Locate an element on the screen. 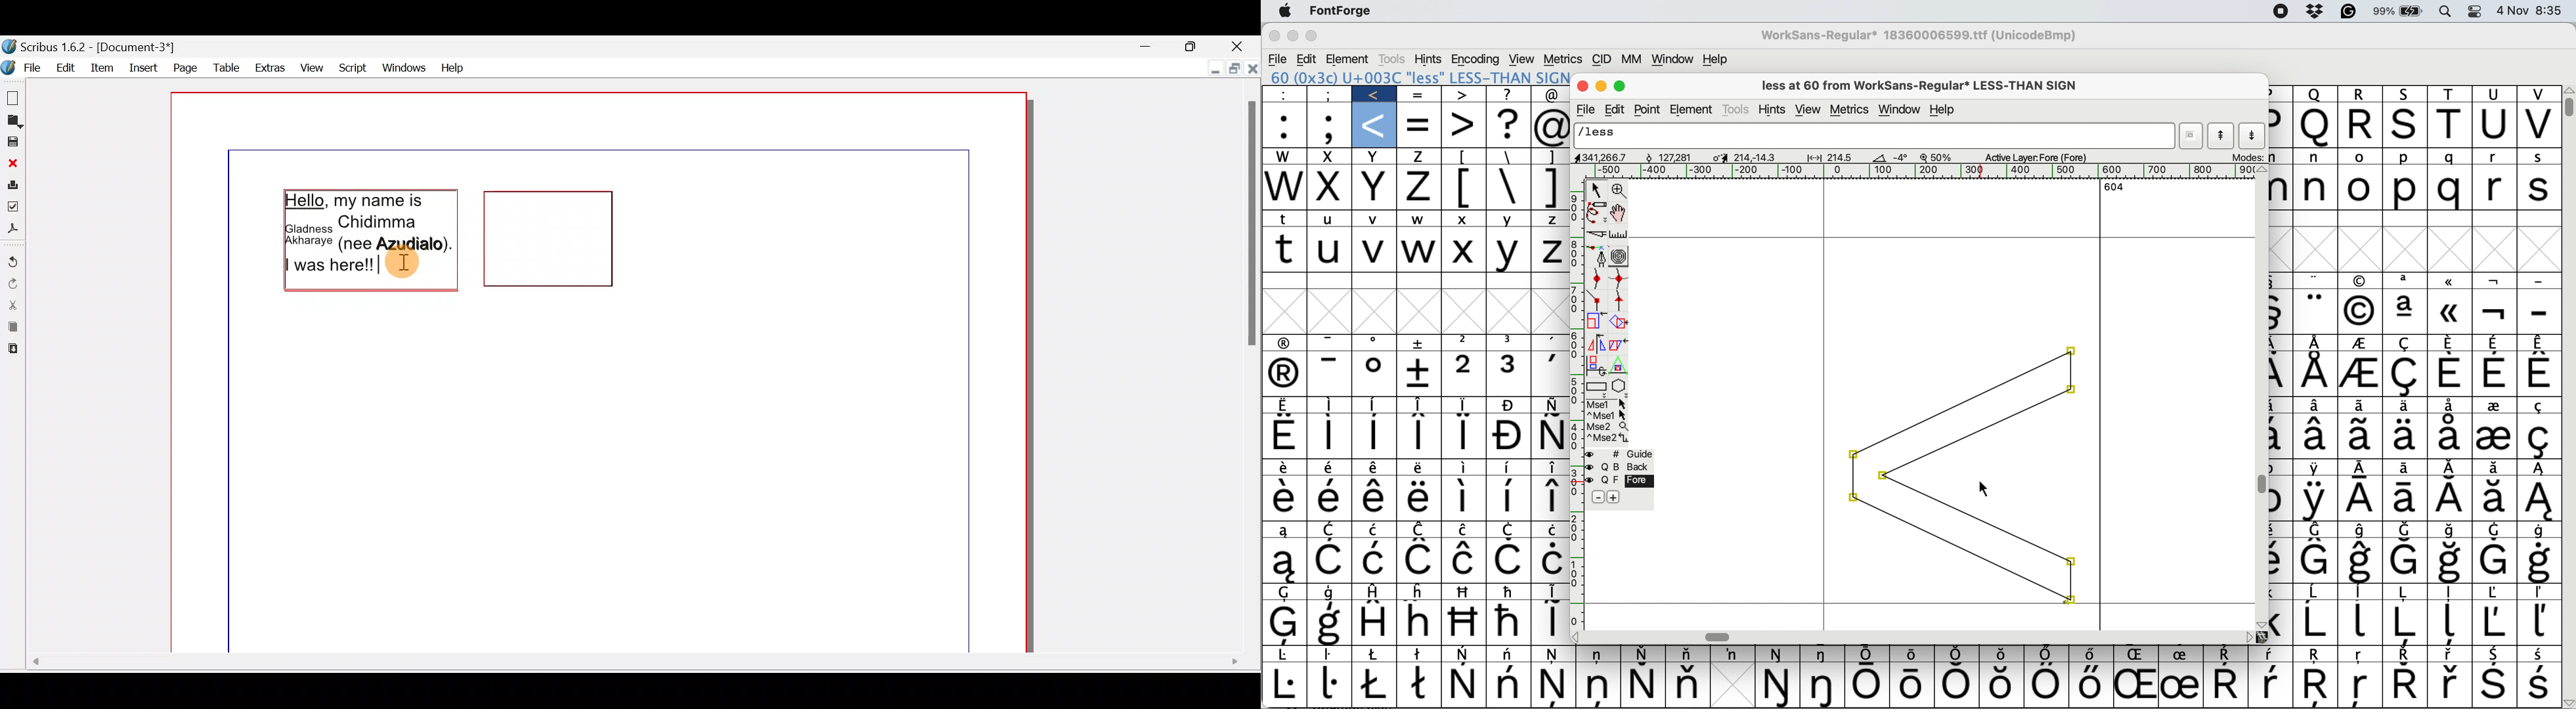  Close is located at coordinates (12, 163).